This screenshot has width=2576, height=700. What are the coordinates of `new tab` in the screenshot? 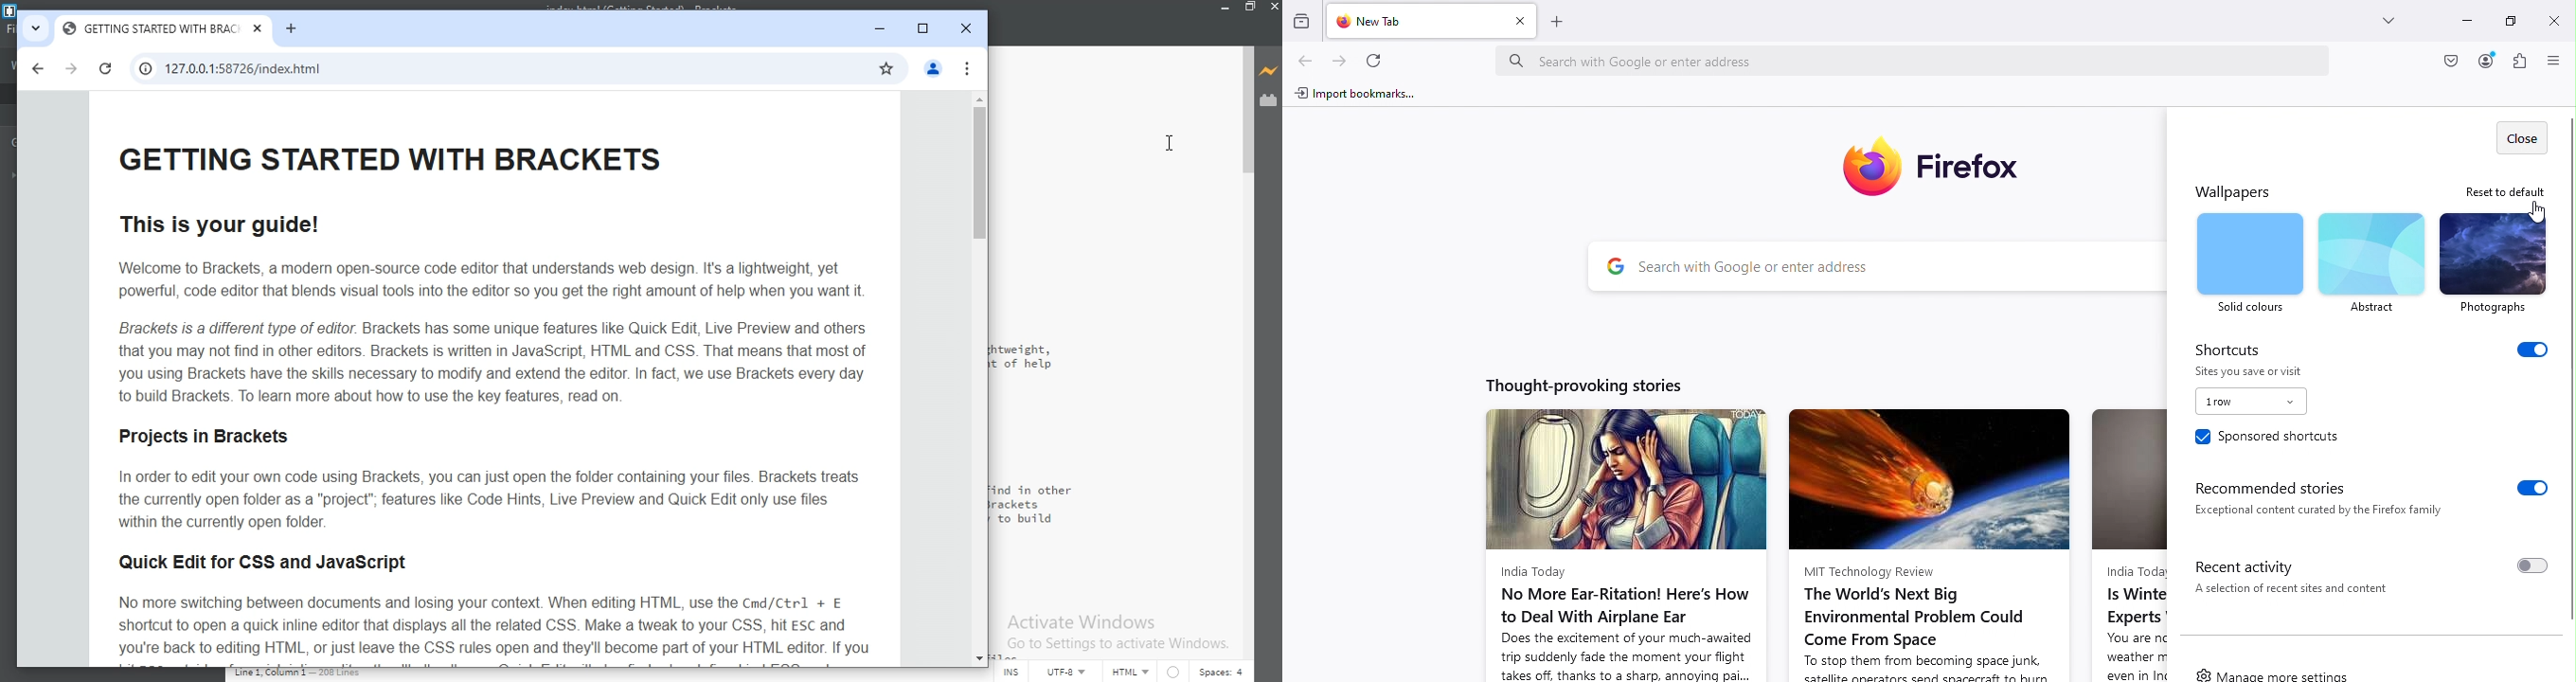 It's located at (291, 29).